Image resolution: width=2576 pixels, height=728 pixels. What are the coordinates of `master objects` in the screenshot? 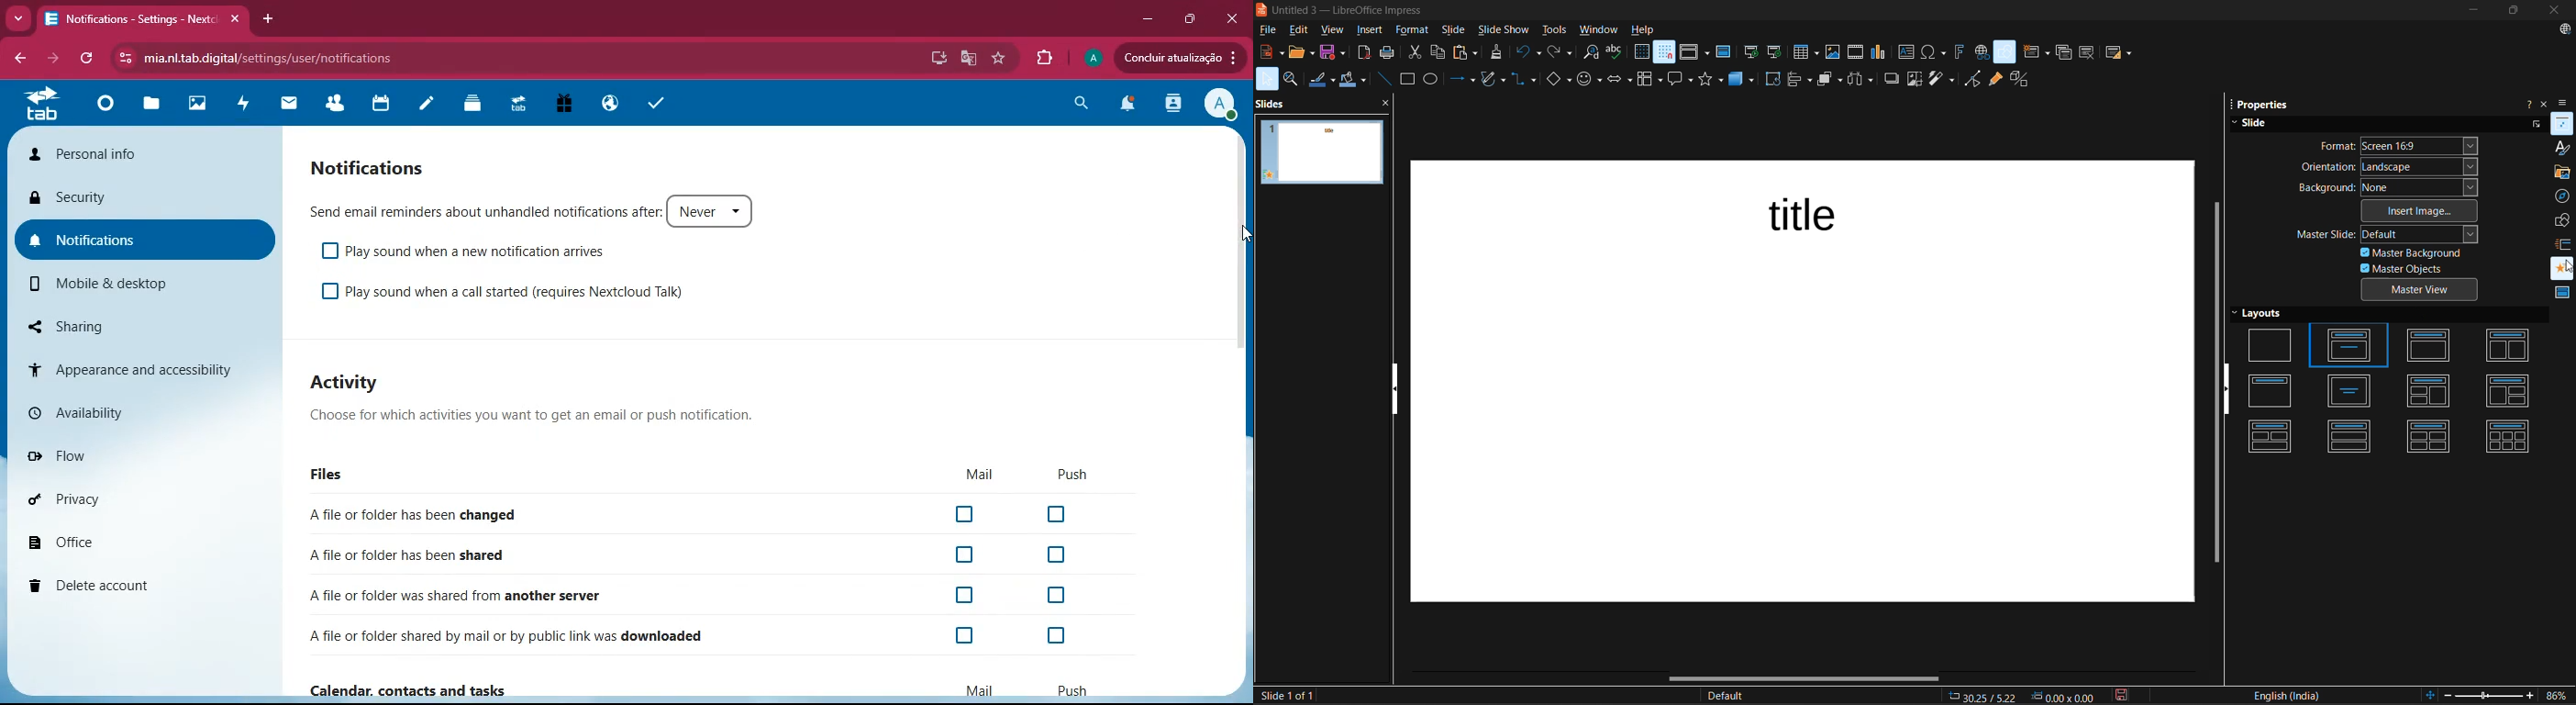 It's located at (2405, 269).